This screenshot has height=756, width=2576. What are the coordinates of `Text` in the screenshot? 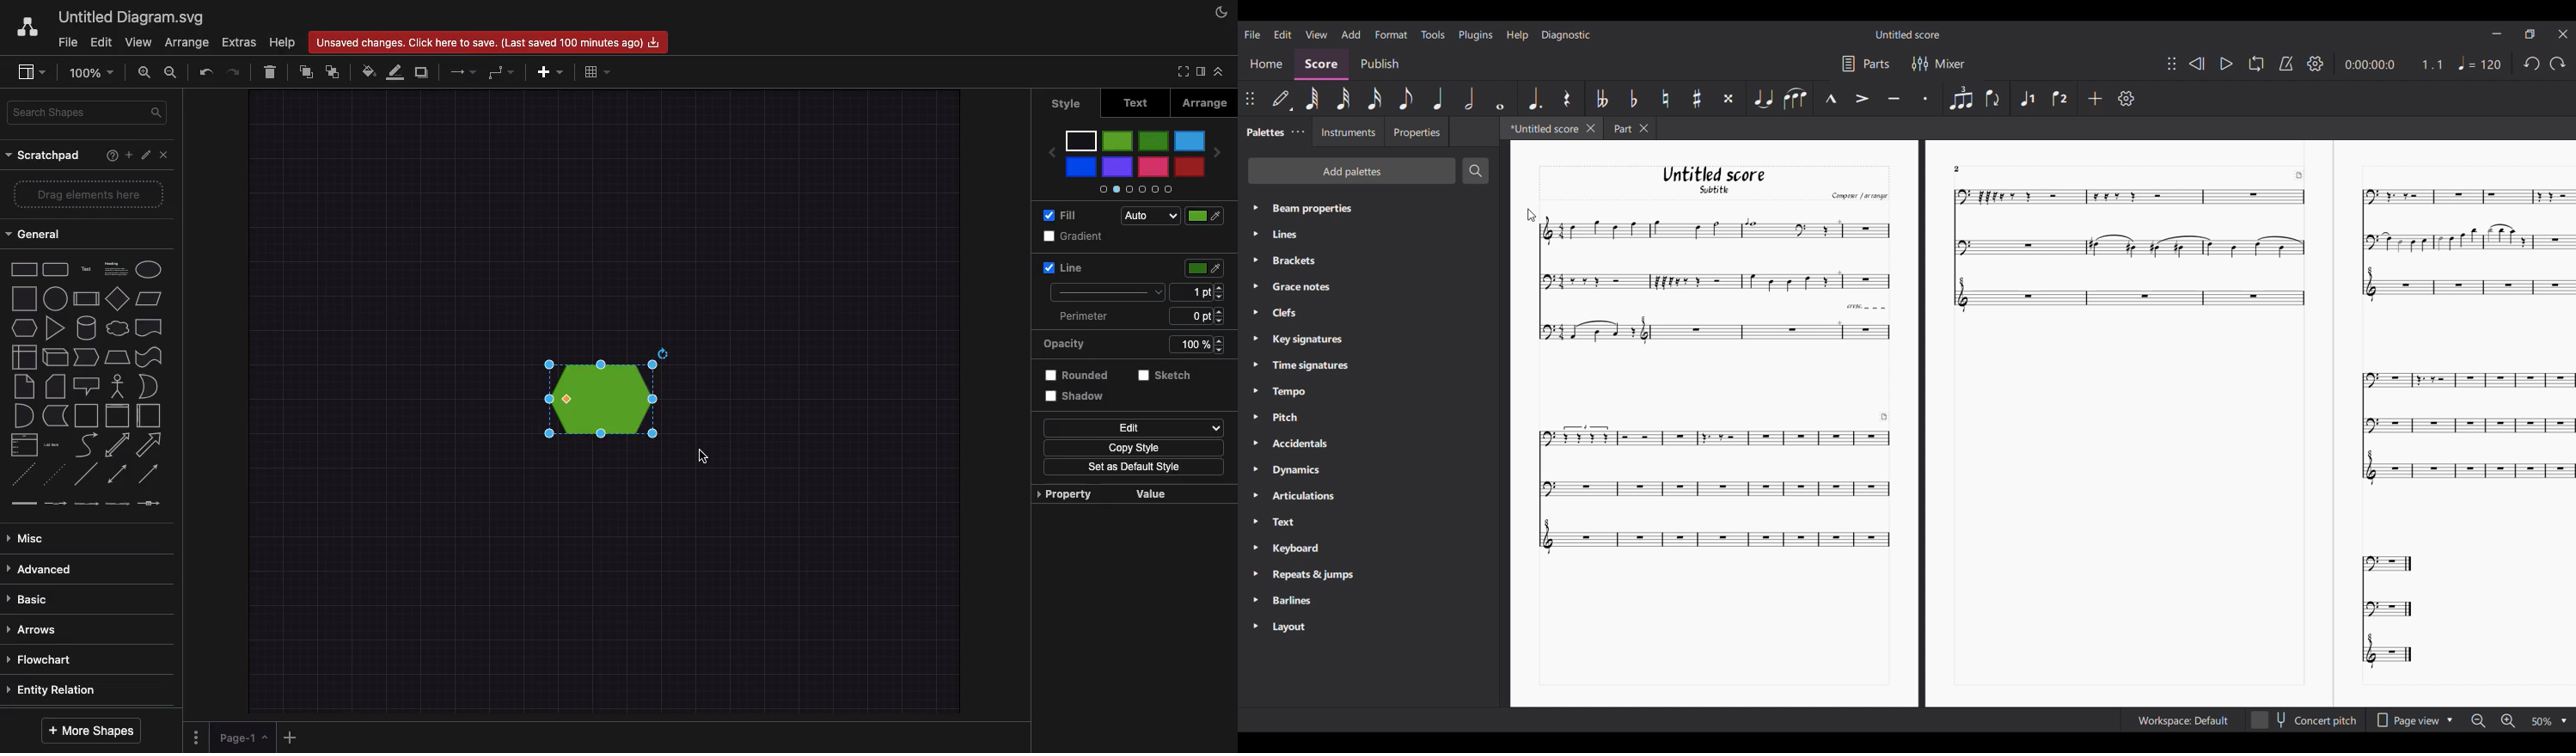 It's located at (1303, 522).